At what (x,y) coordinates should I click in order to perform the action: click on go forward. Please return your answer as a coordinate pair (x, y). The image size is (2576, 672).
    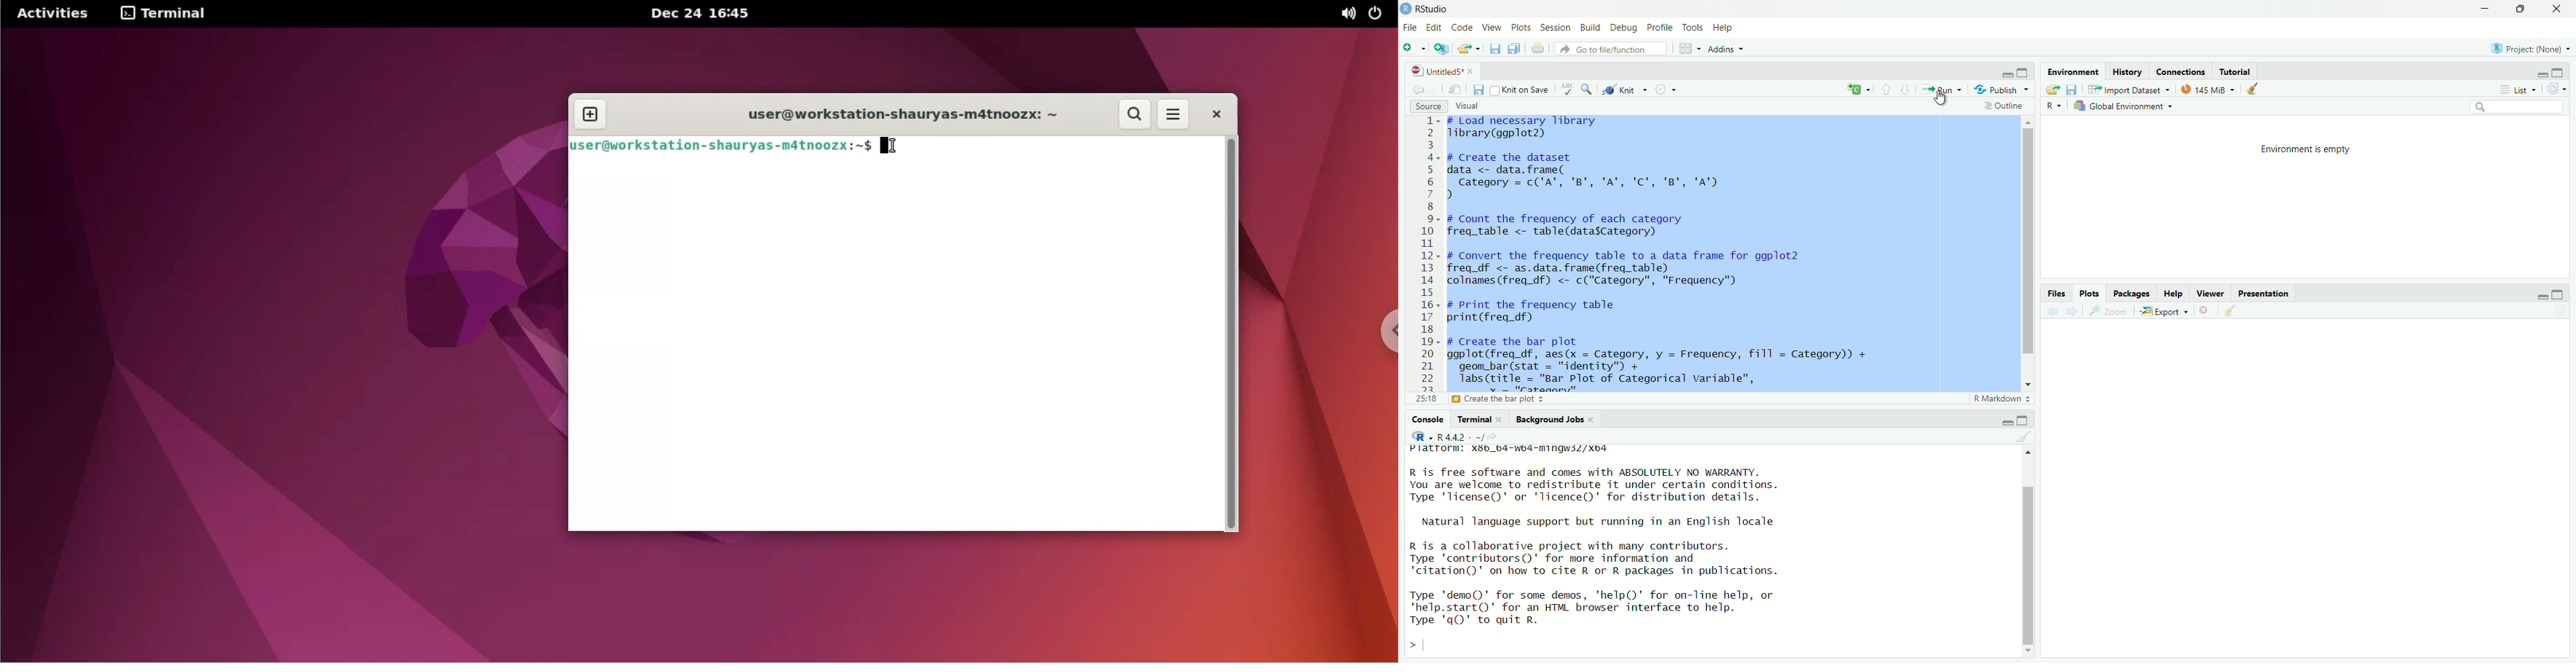
    Looking at the image, I should click on (1434, 90).